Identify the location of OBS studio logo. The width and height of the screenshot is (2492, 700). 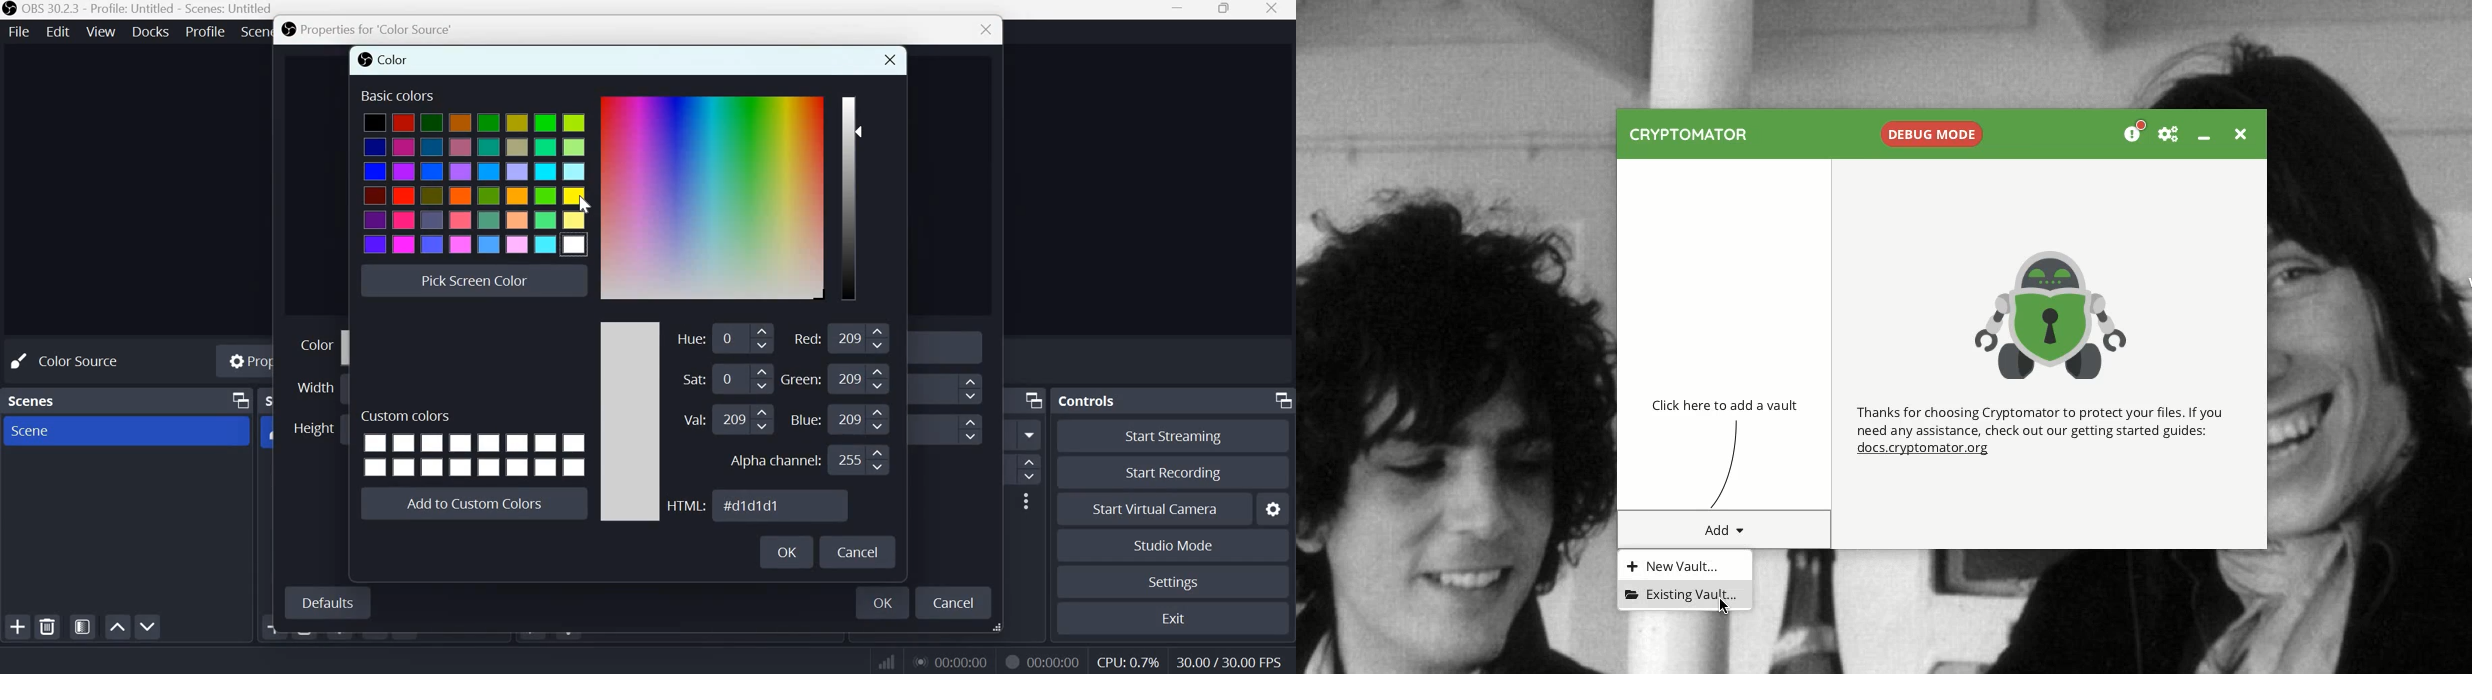
(9, 9).